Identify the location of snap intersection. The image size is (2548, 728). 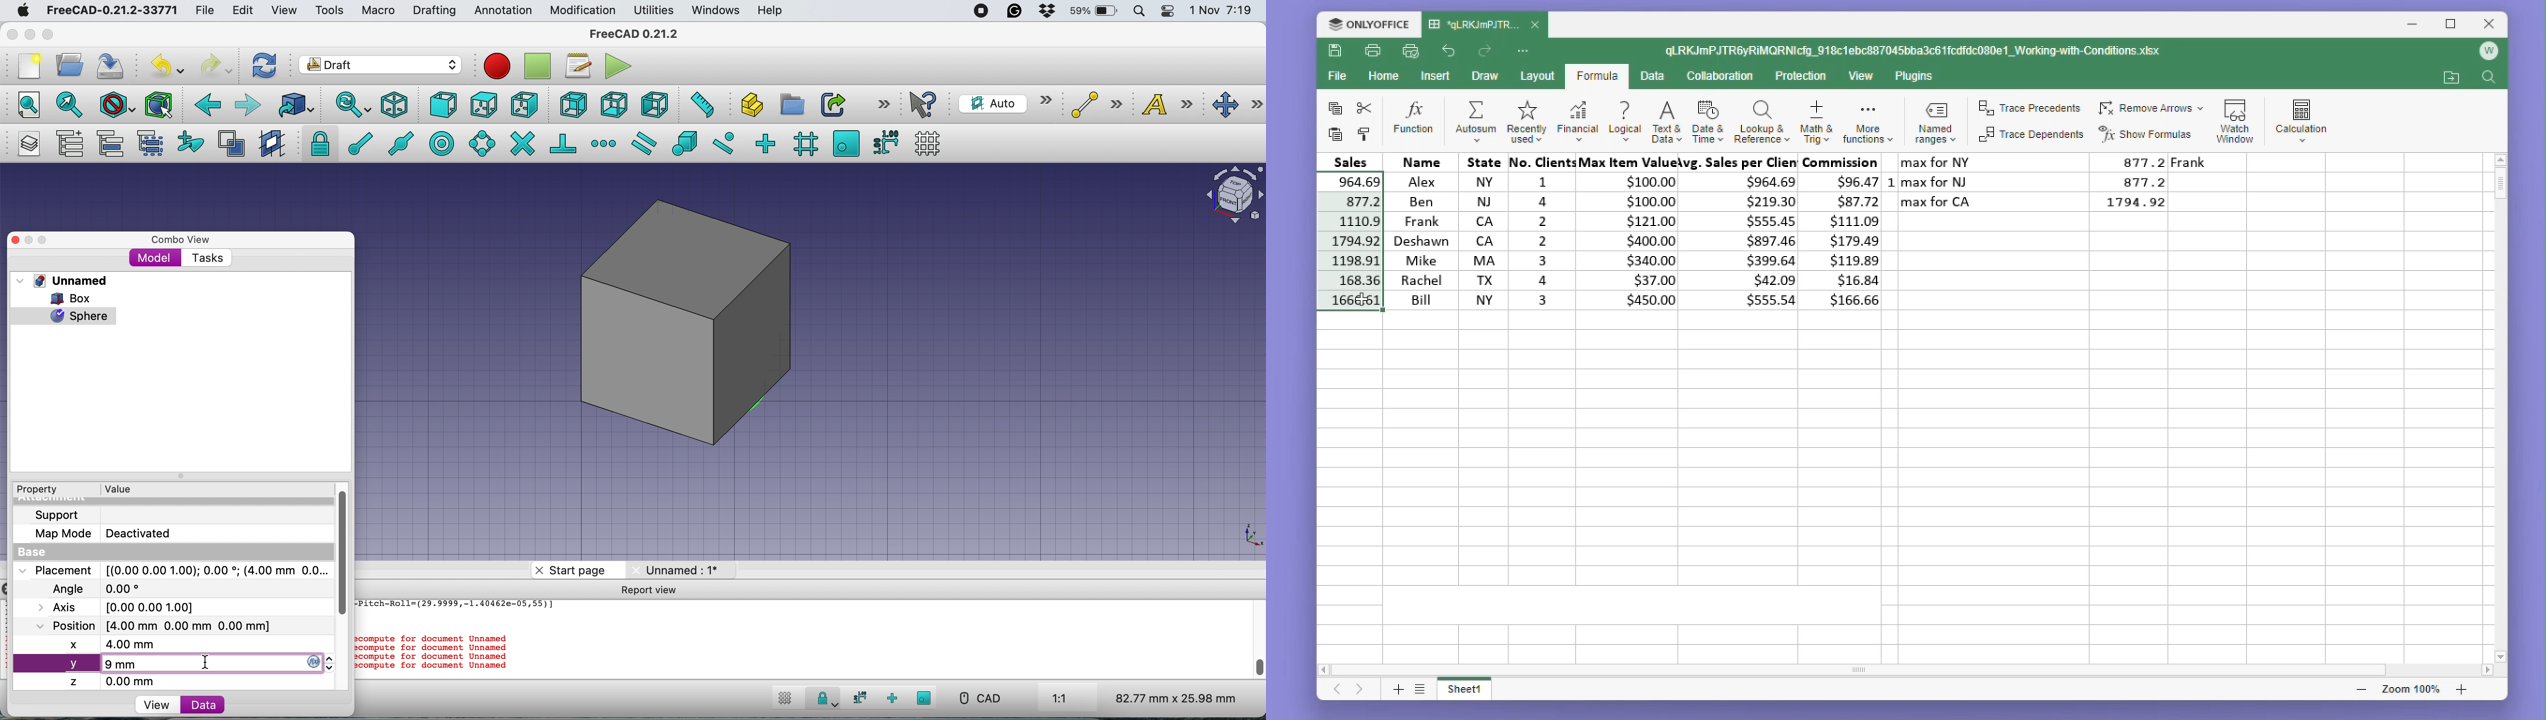
(522, 143).